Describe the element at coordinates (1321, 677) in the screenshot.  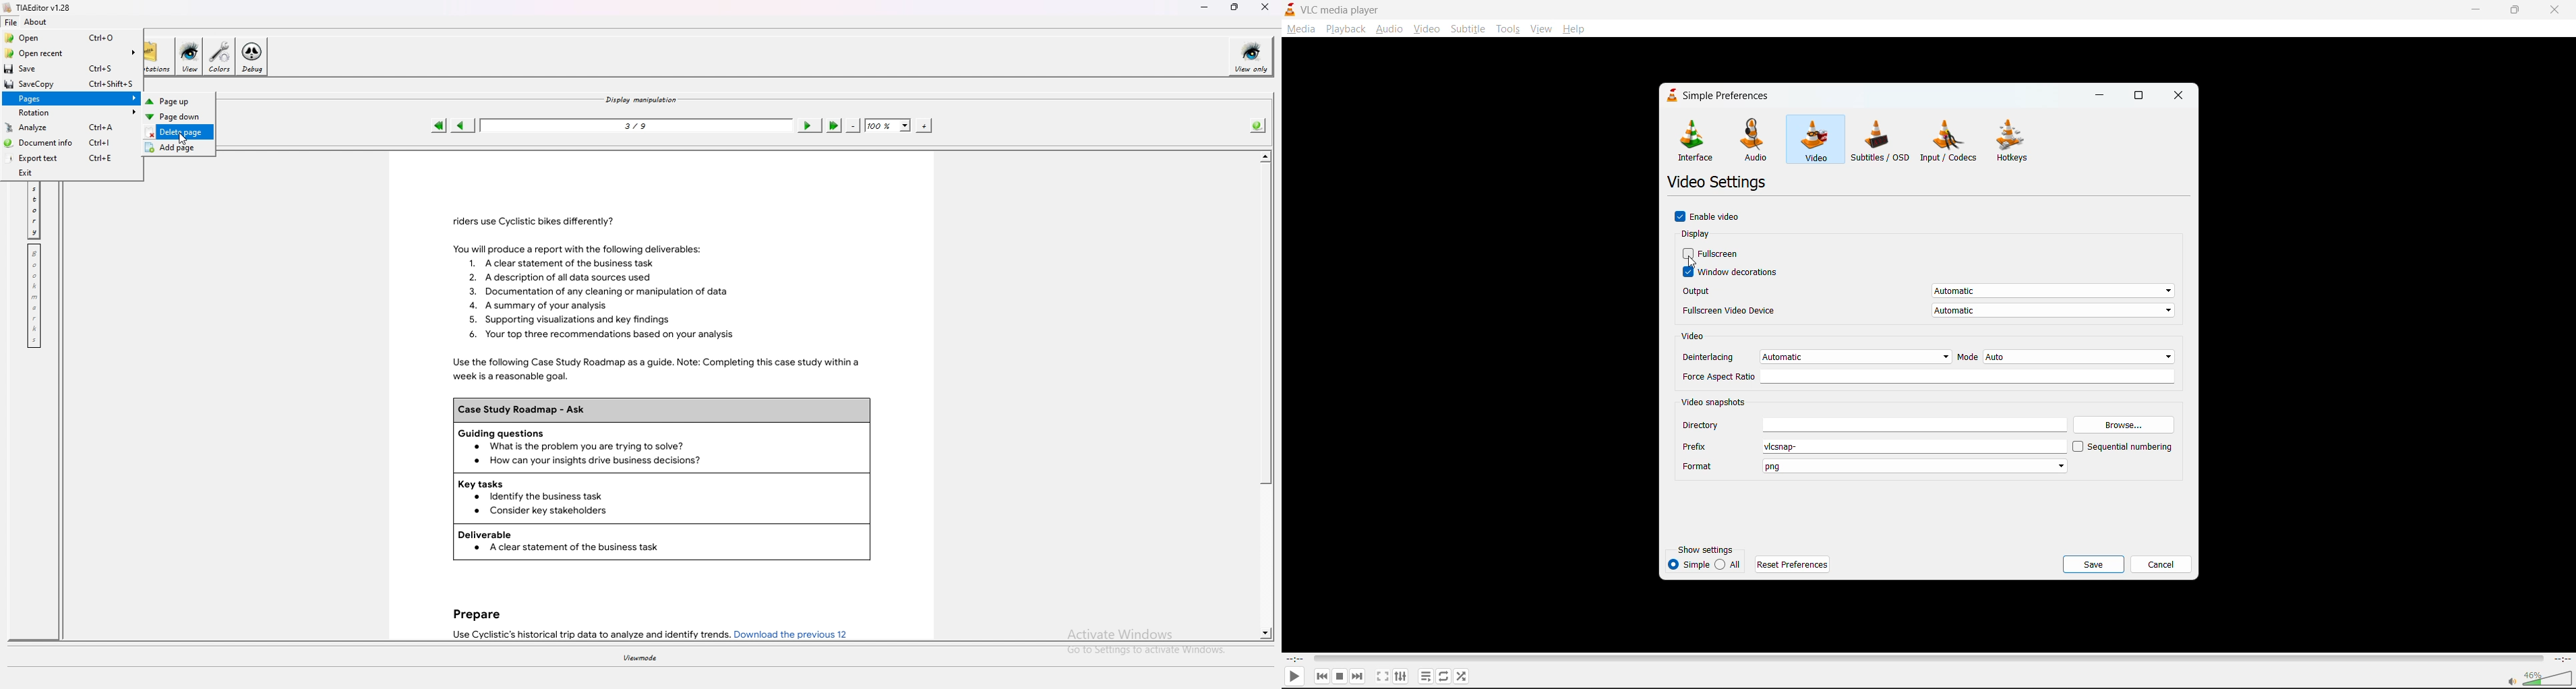
I see `previous` at that location.